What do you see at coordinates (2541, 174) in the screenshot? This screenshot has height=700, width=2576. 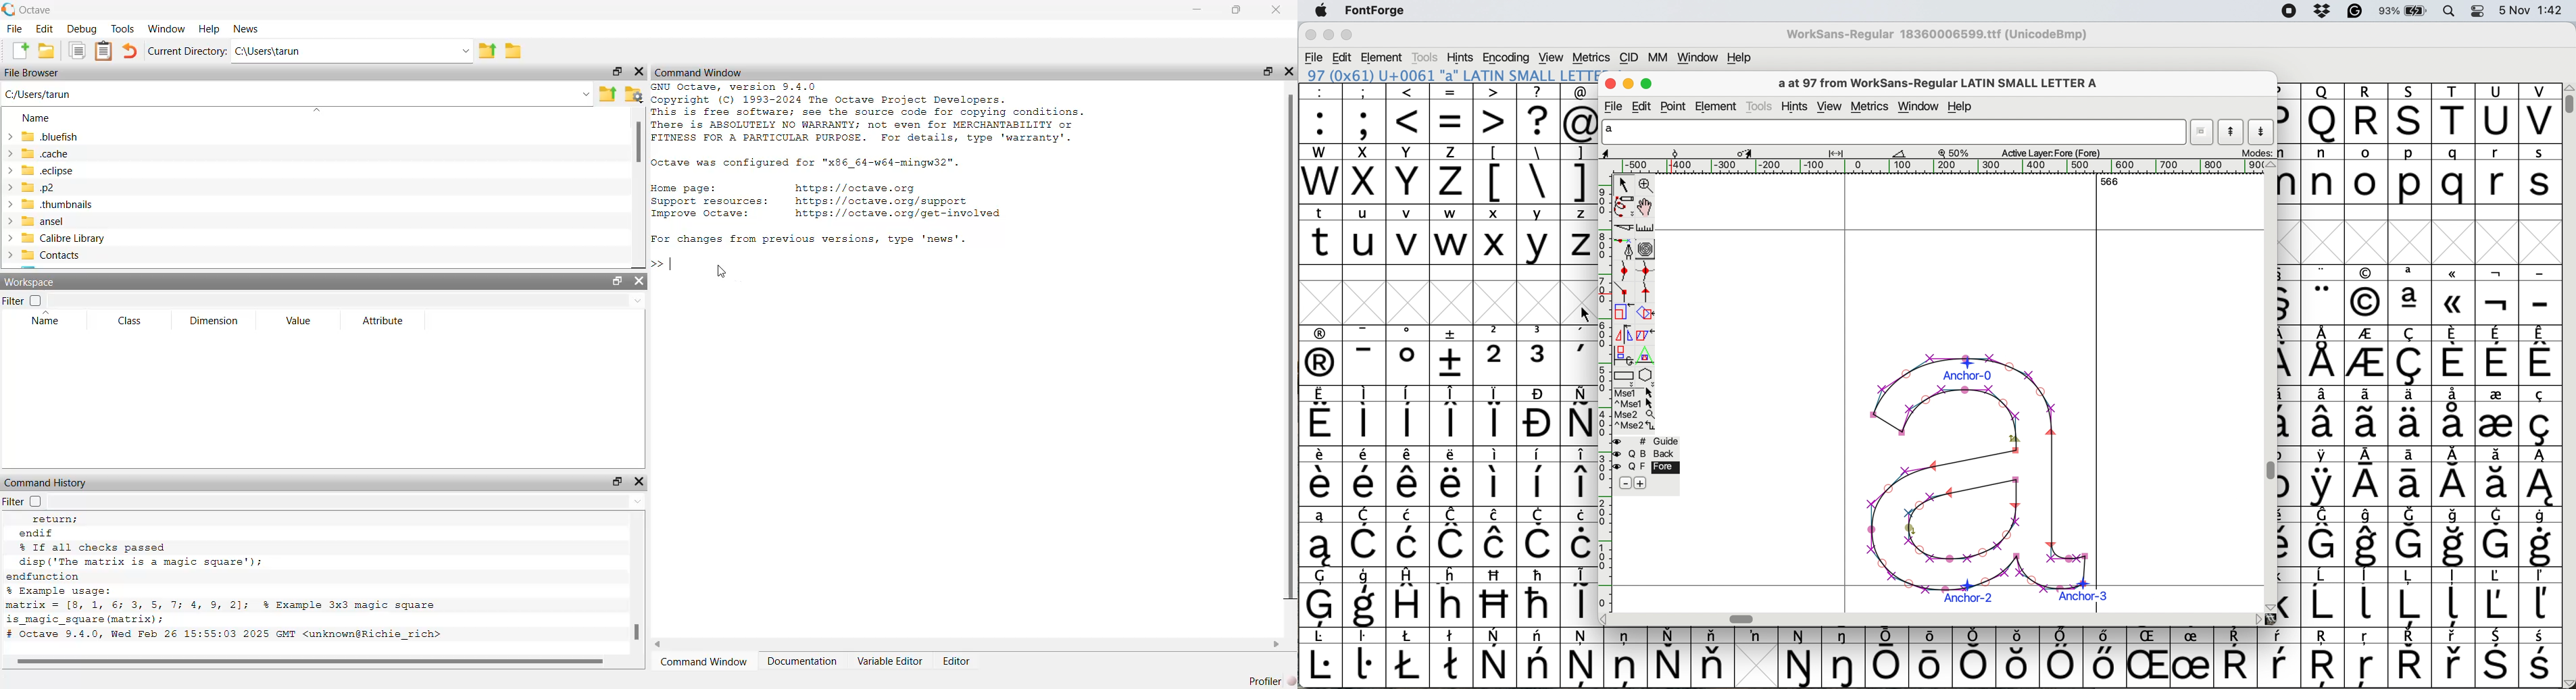 I see `s` at bounding box center [2541, 174].